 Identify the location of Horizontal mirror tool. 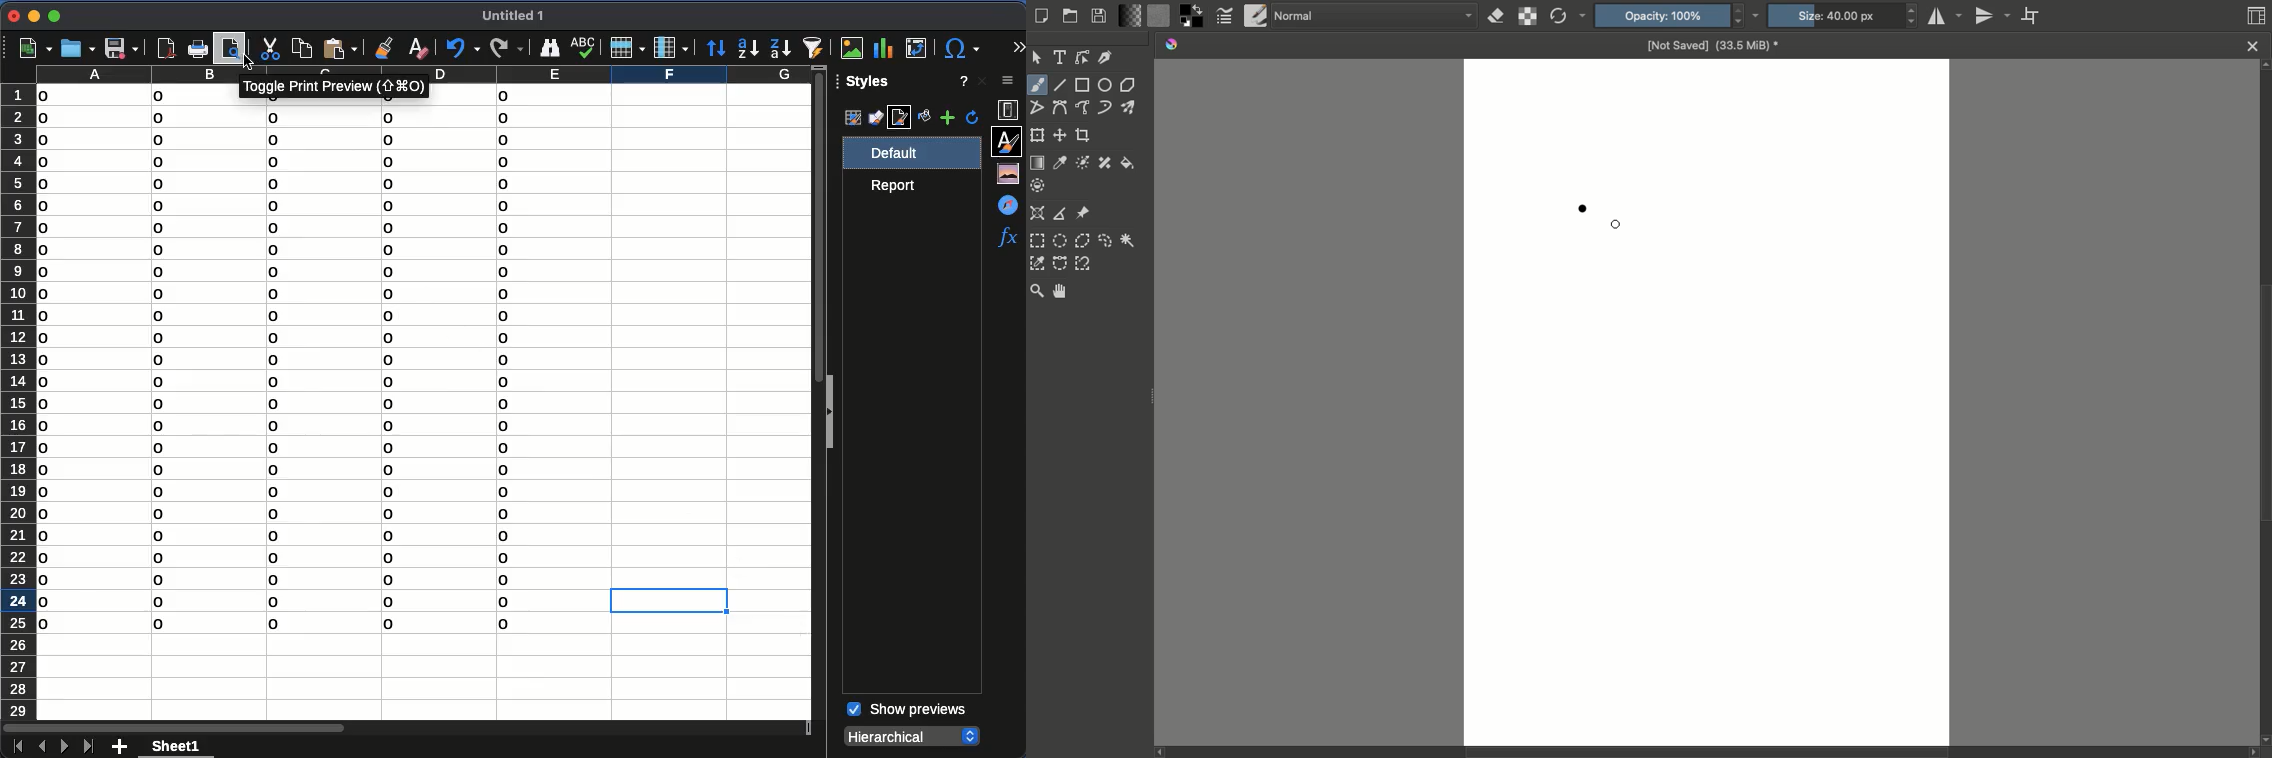
(1948, 16).